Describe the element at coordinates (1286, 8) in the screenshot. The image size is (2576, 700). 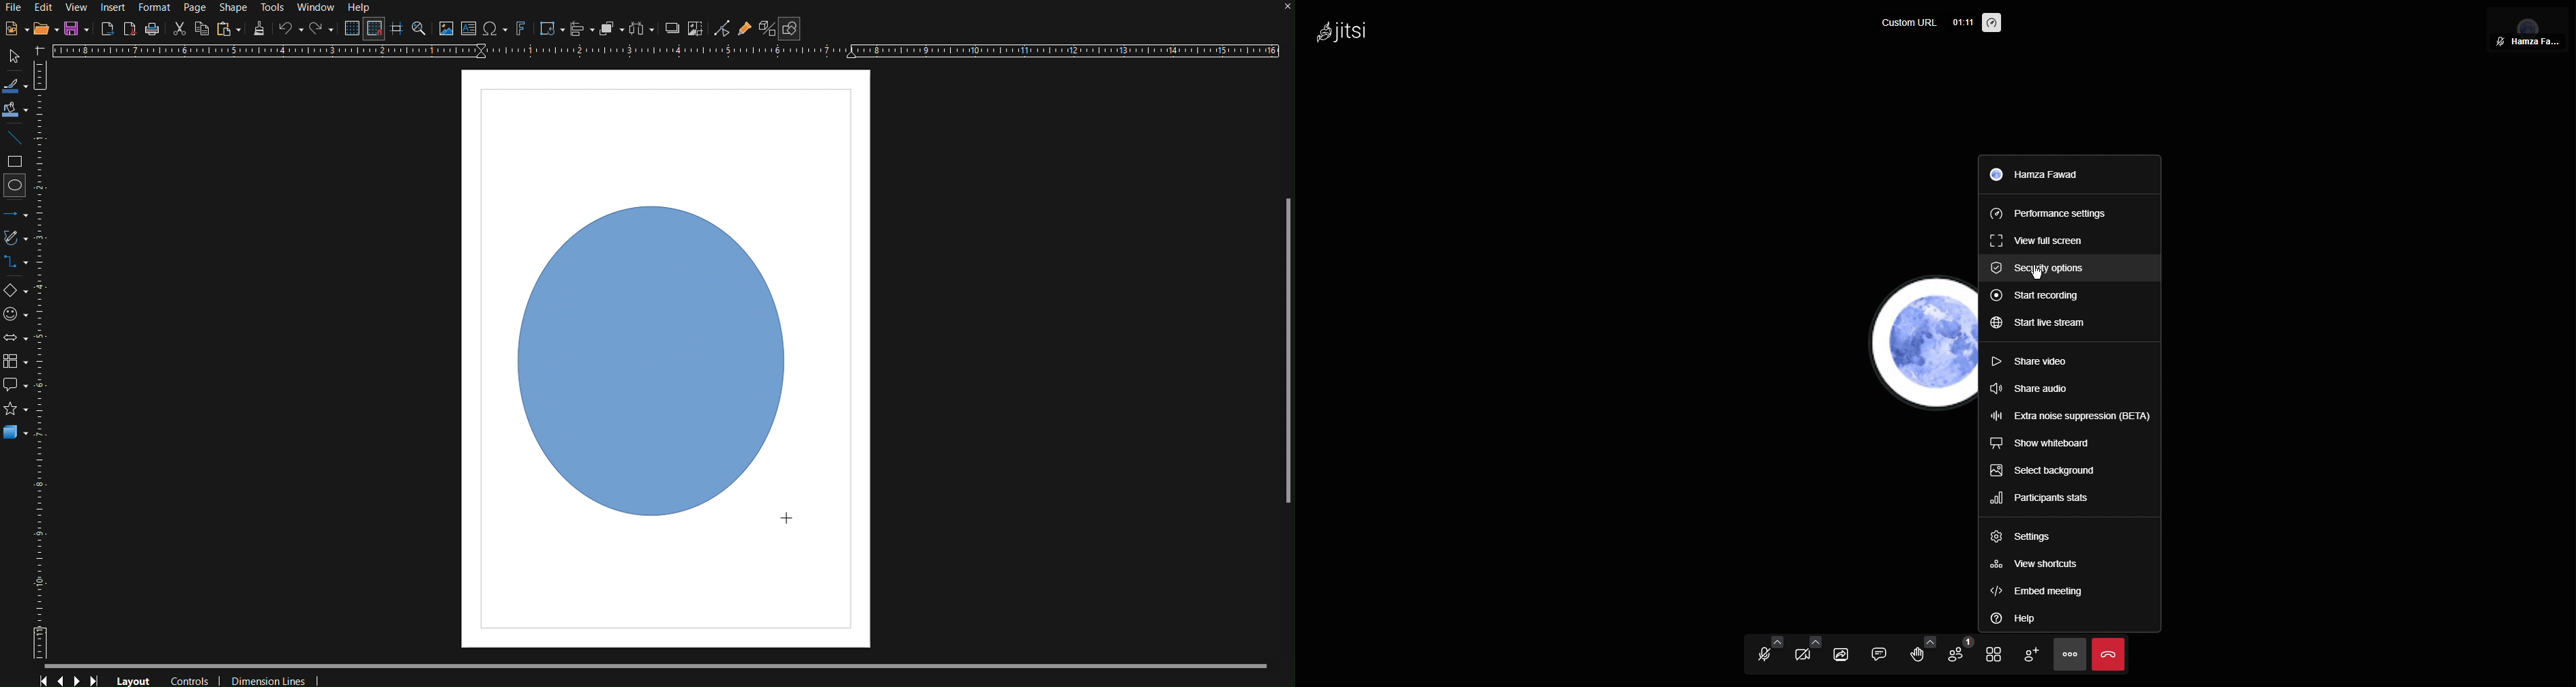
I see `close` at that location.